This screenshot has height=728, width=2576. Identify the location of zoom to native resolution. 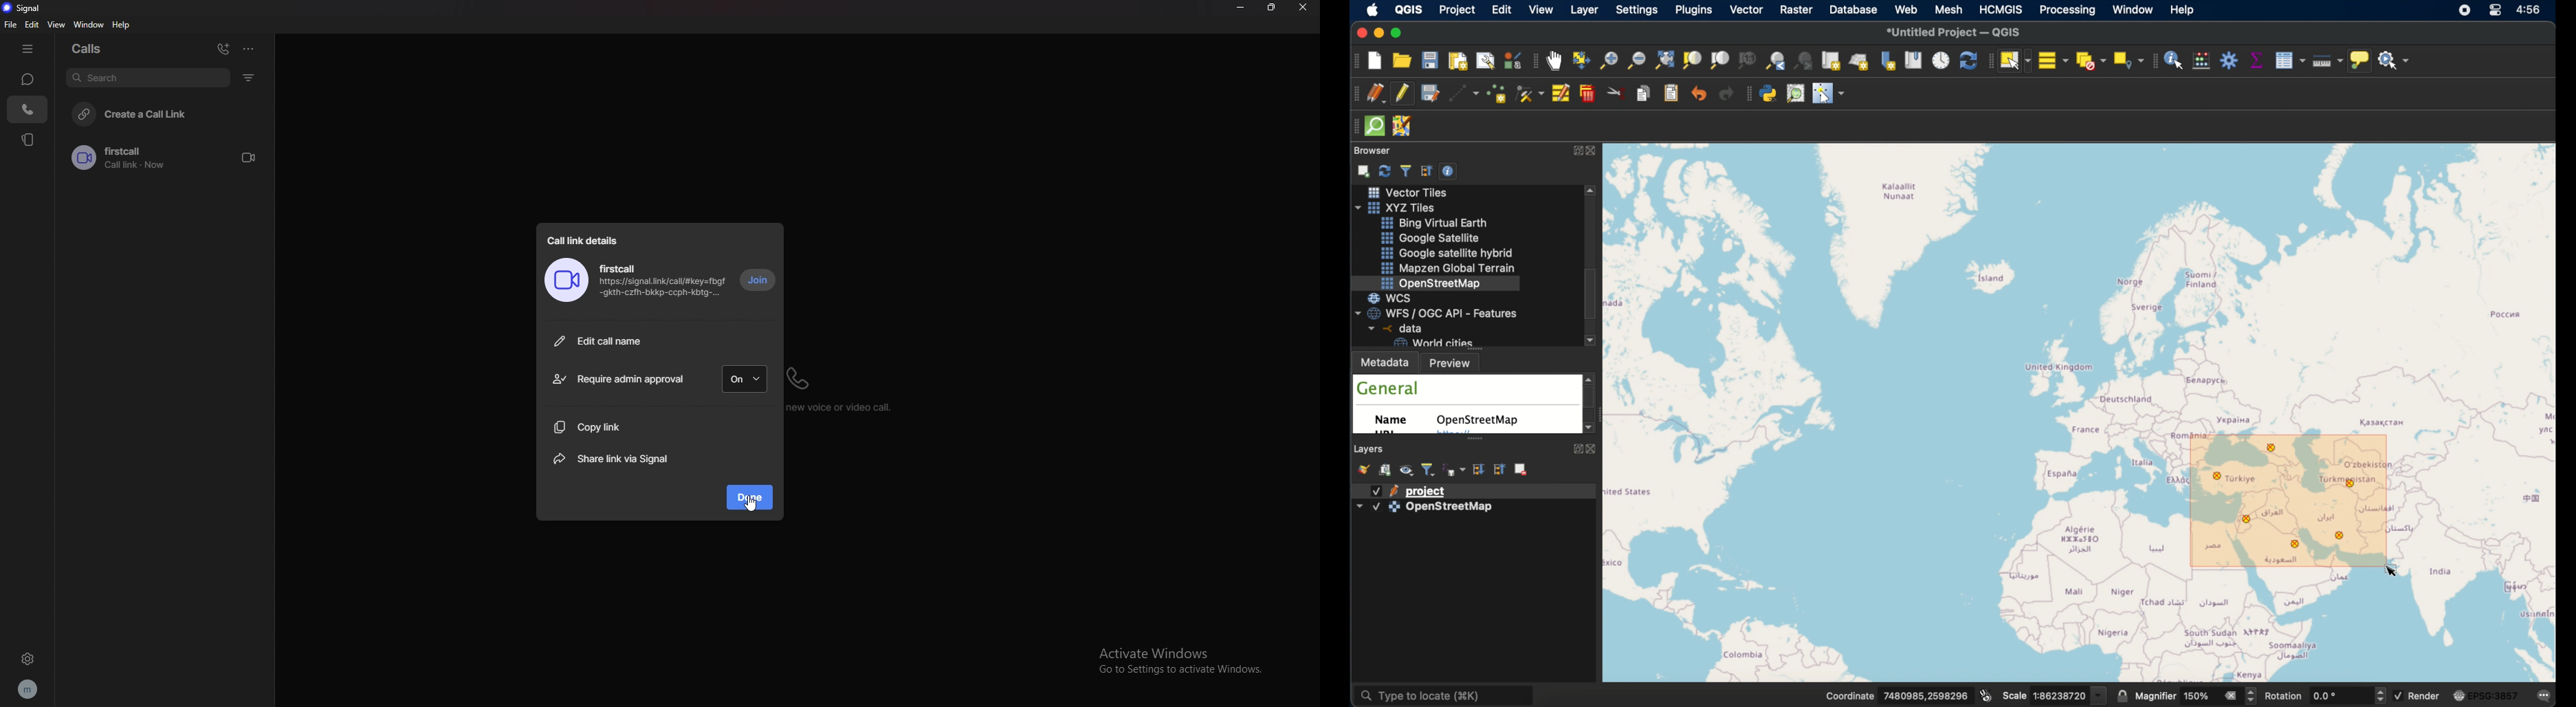
(1749, 62).